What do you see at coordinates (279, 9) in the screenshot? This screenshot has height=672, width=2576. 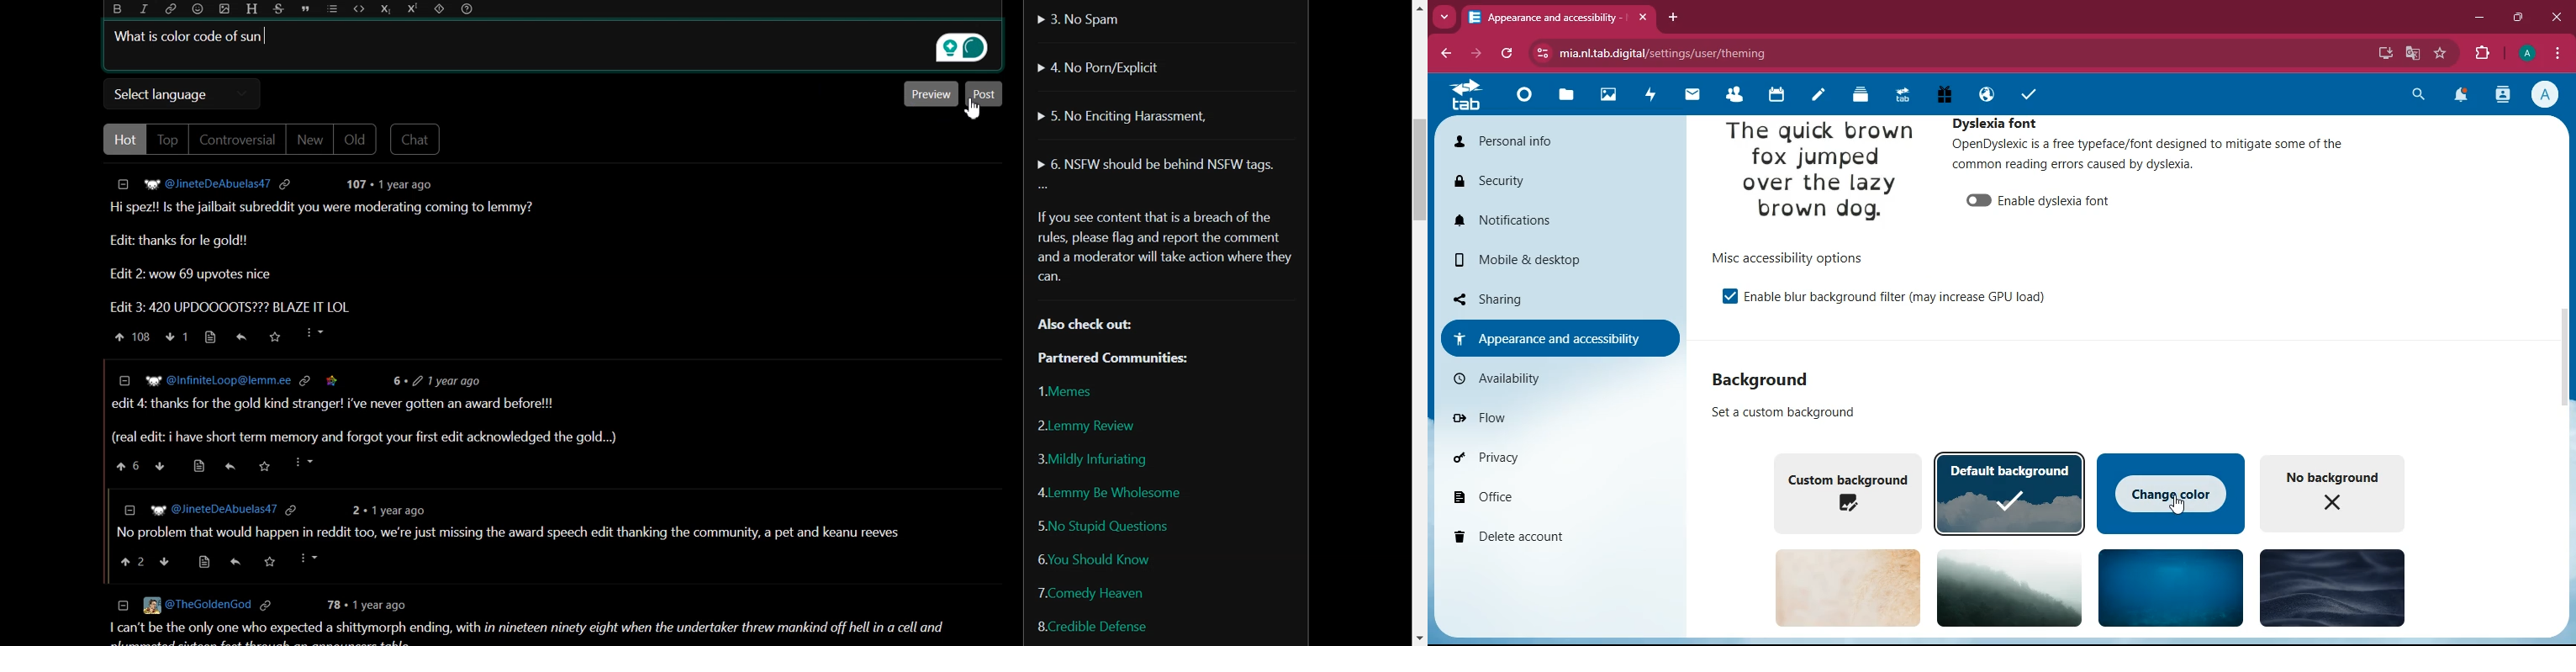 I see `Strikethrough` at bounding box center [279, 9].